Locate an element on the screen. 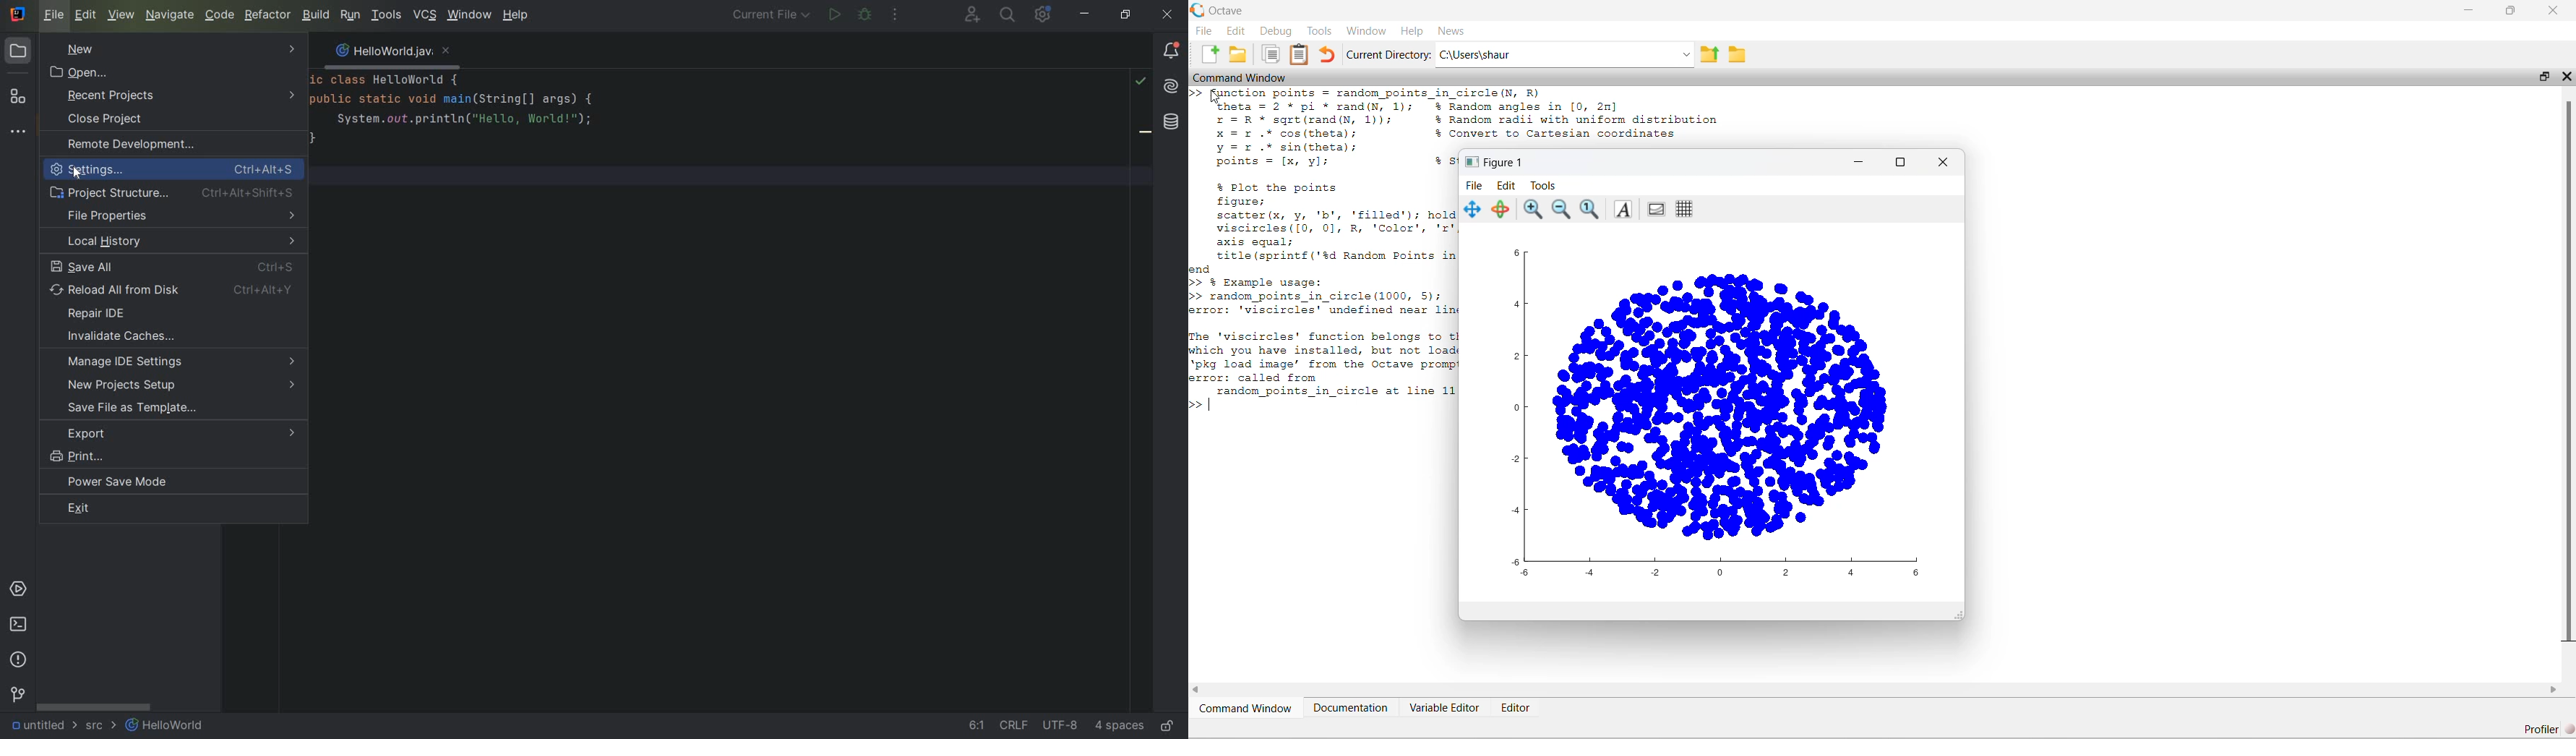 The image size is (2576, 756). system name is located at coordinates (18, 14).